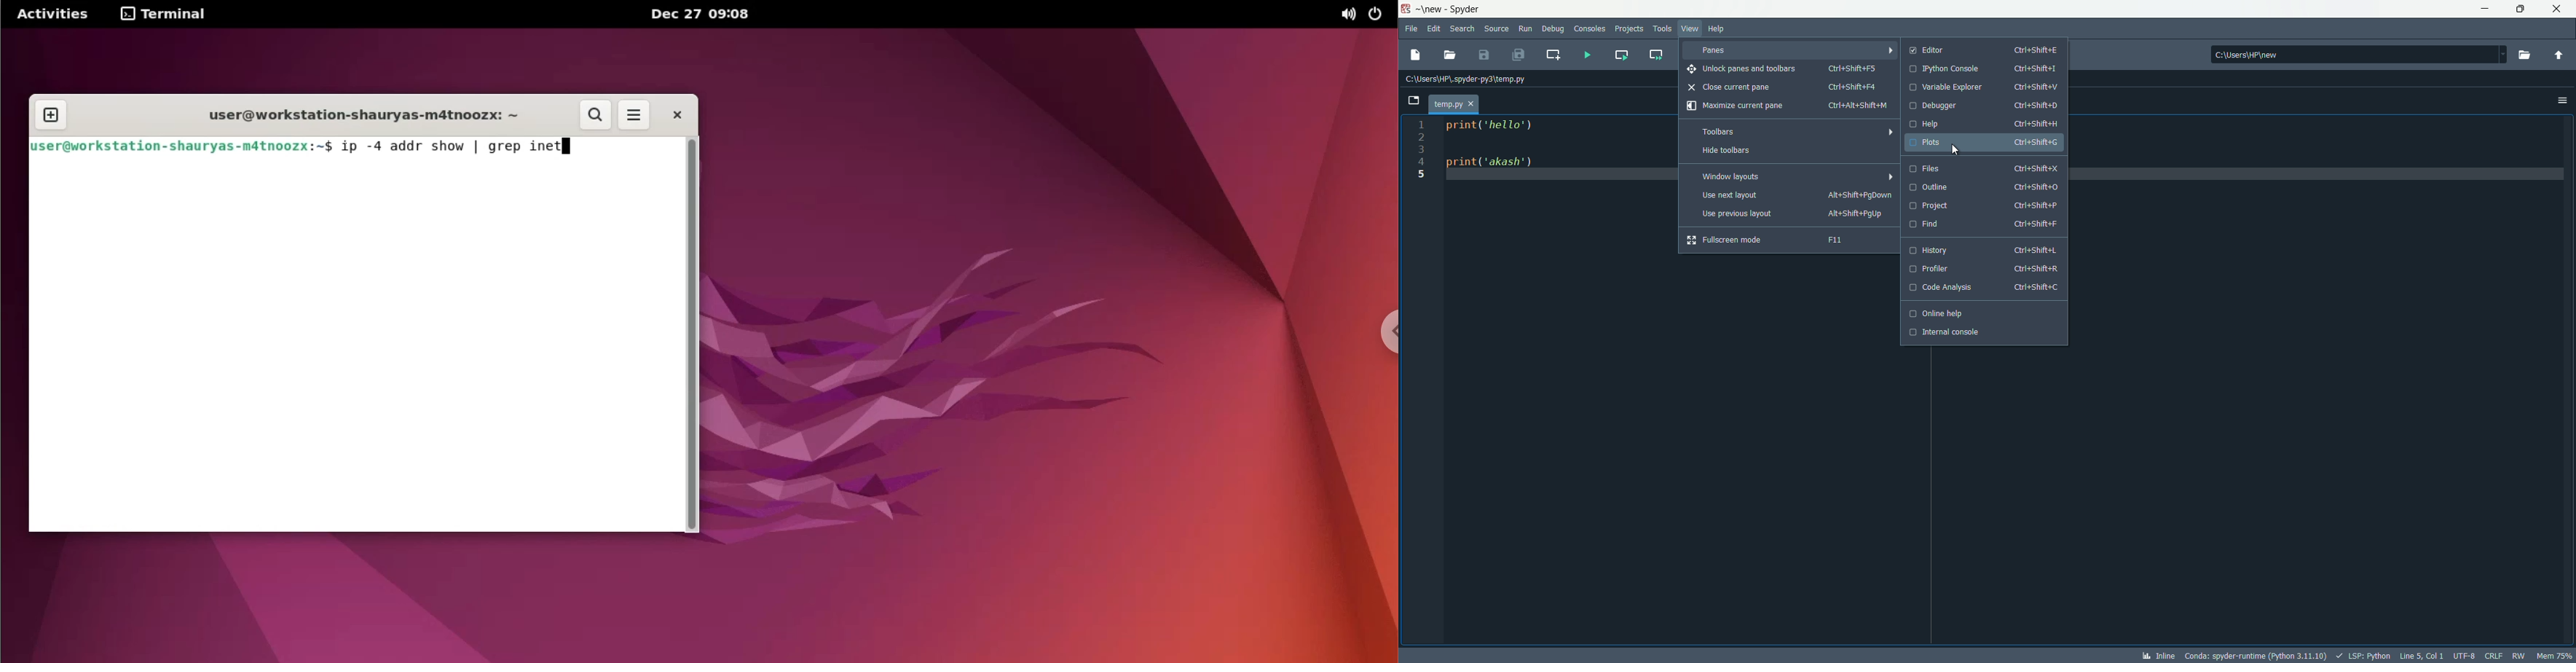 The height and width of the screenshot is (672, 2576). Describe the element at coordinates (1984, 187) in the screenshot. I see `outline` at that location.